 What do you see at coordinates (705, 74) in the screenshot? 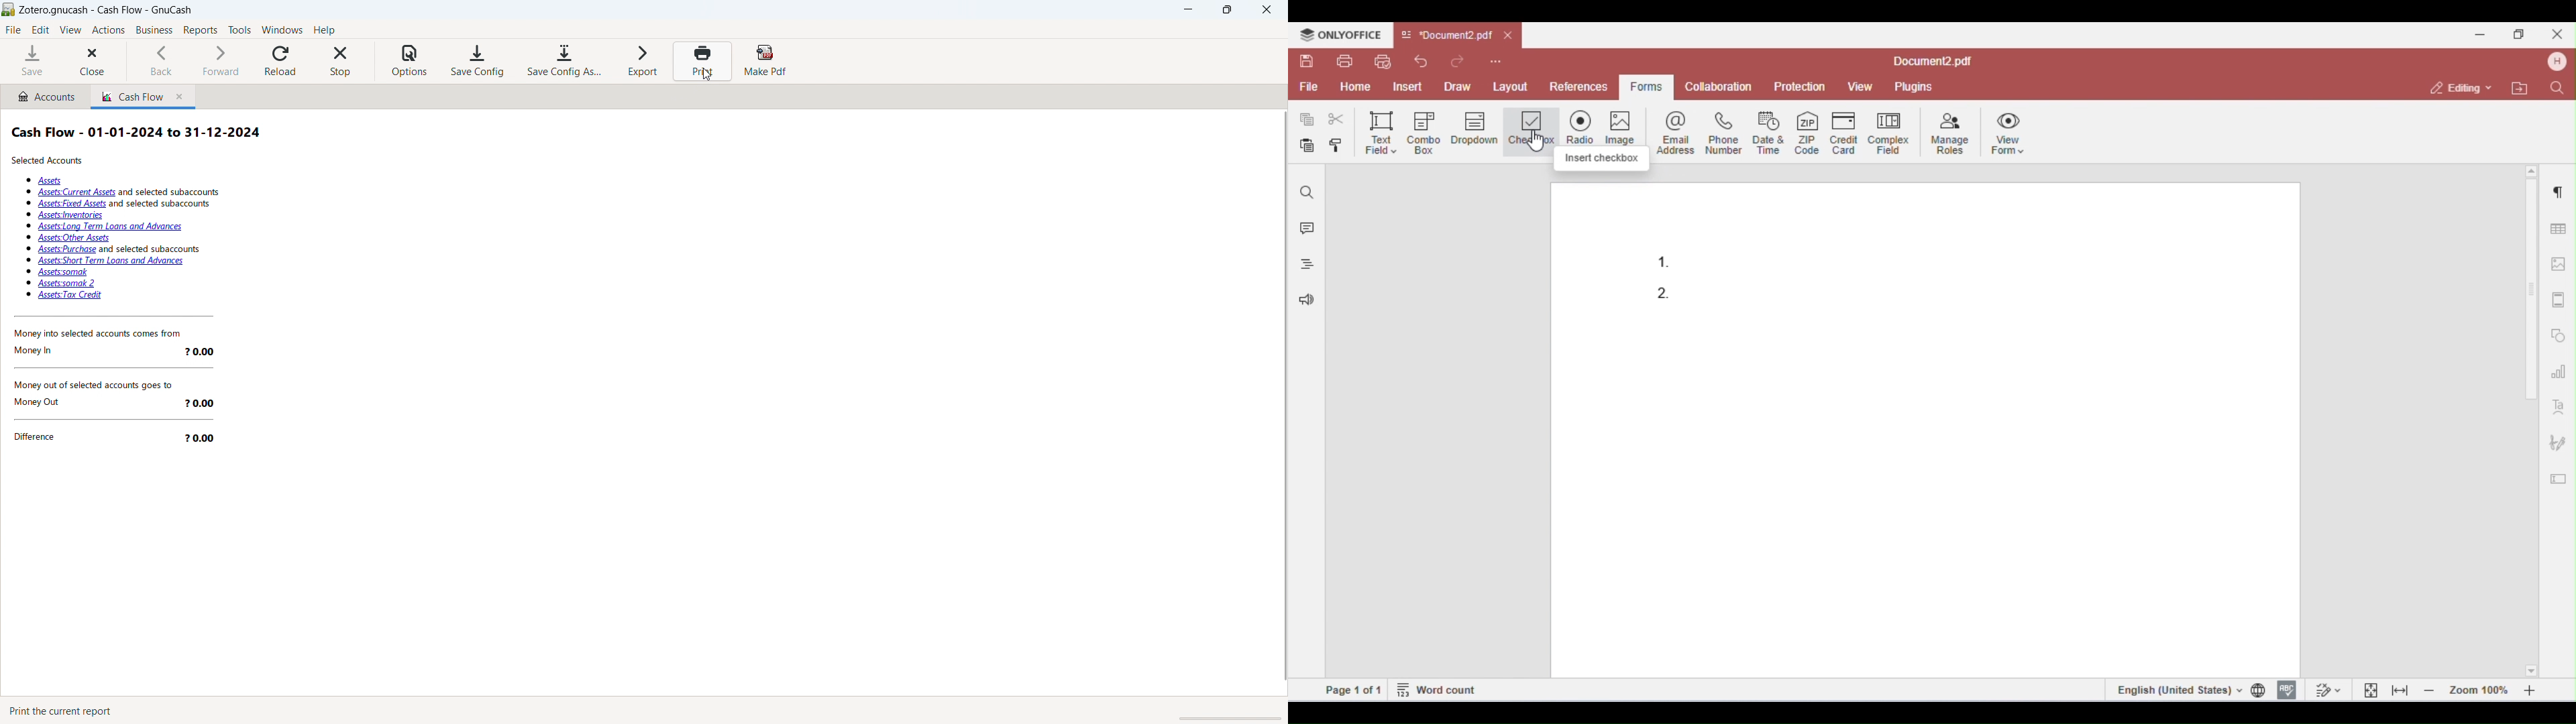
I see `cursor` at bounding box center [705, 74].